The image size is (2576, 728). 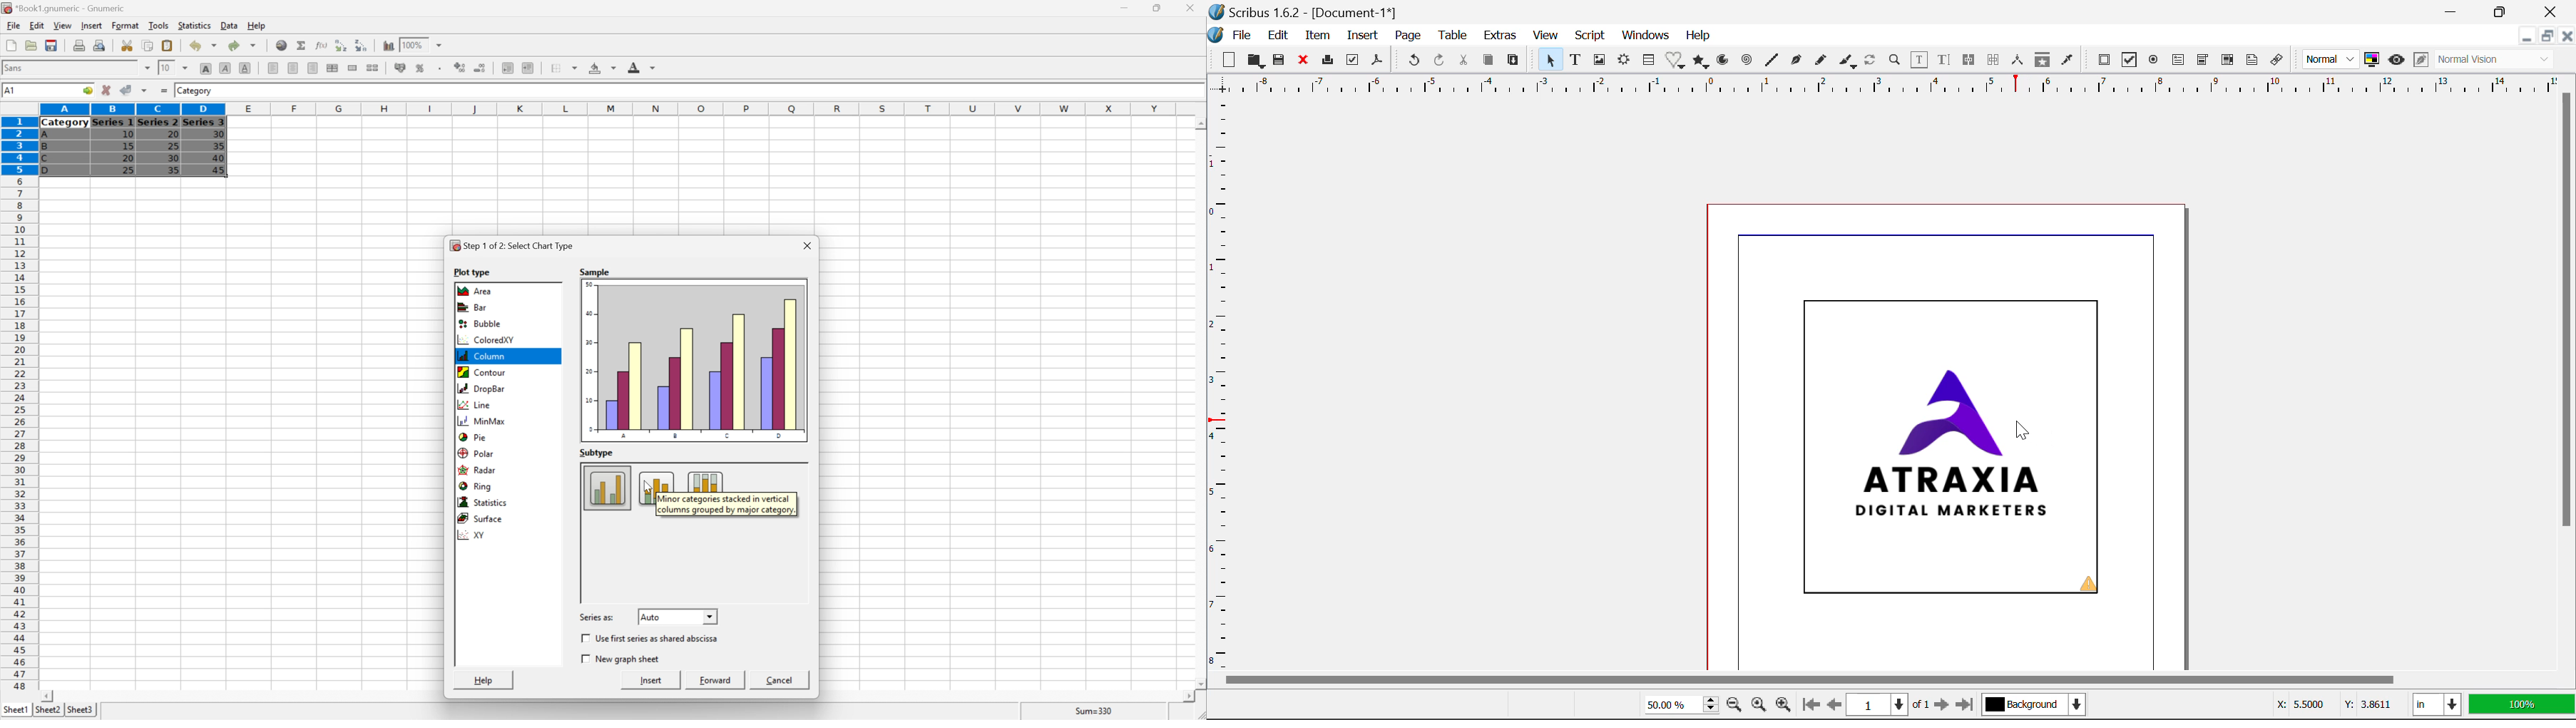 I want to click on Zoom settings, so click(x=1758, y=705).